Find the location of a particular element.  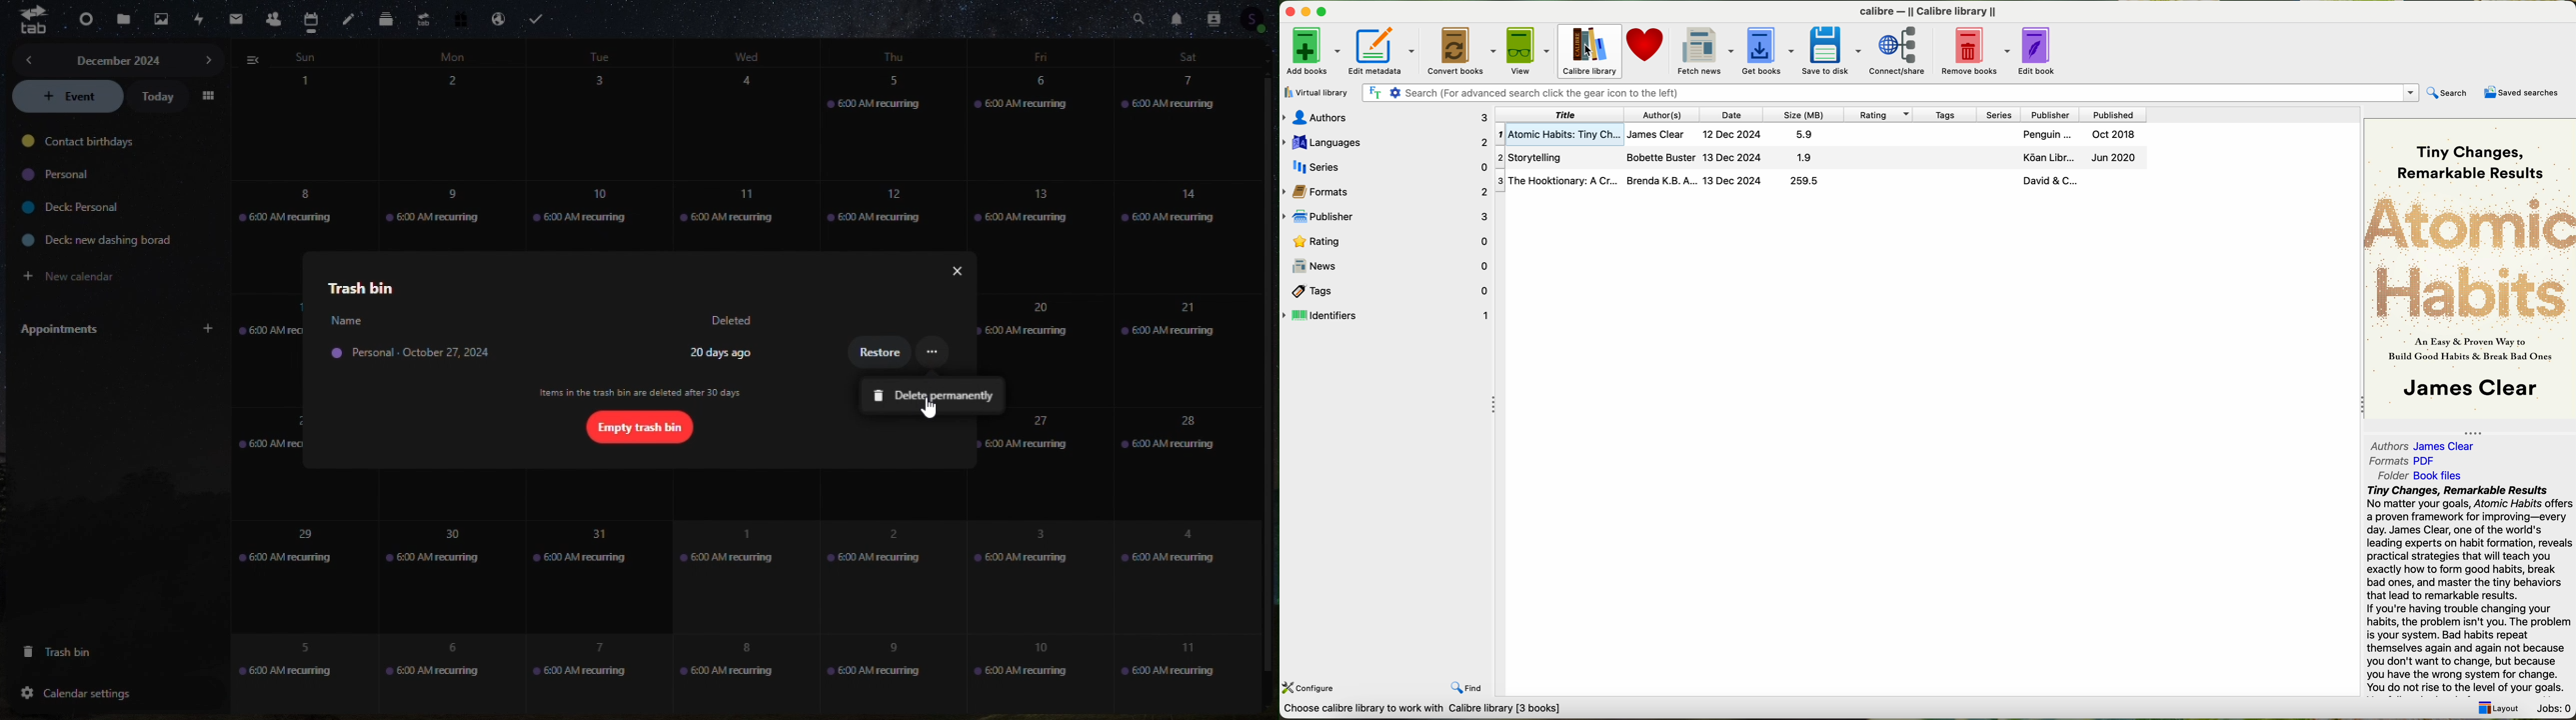

6 is located at coordinates (1038, 125).